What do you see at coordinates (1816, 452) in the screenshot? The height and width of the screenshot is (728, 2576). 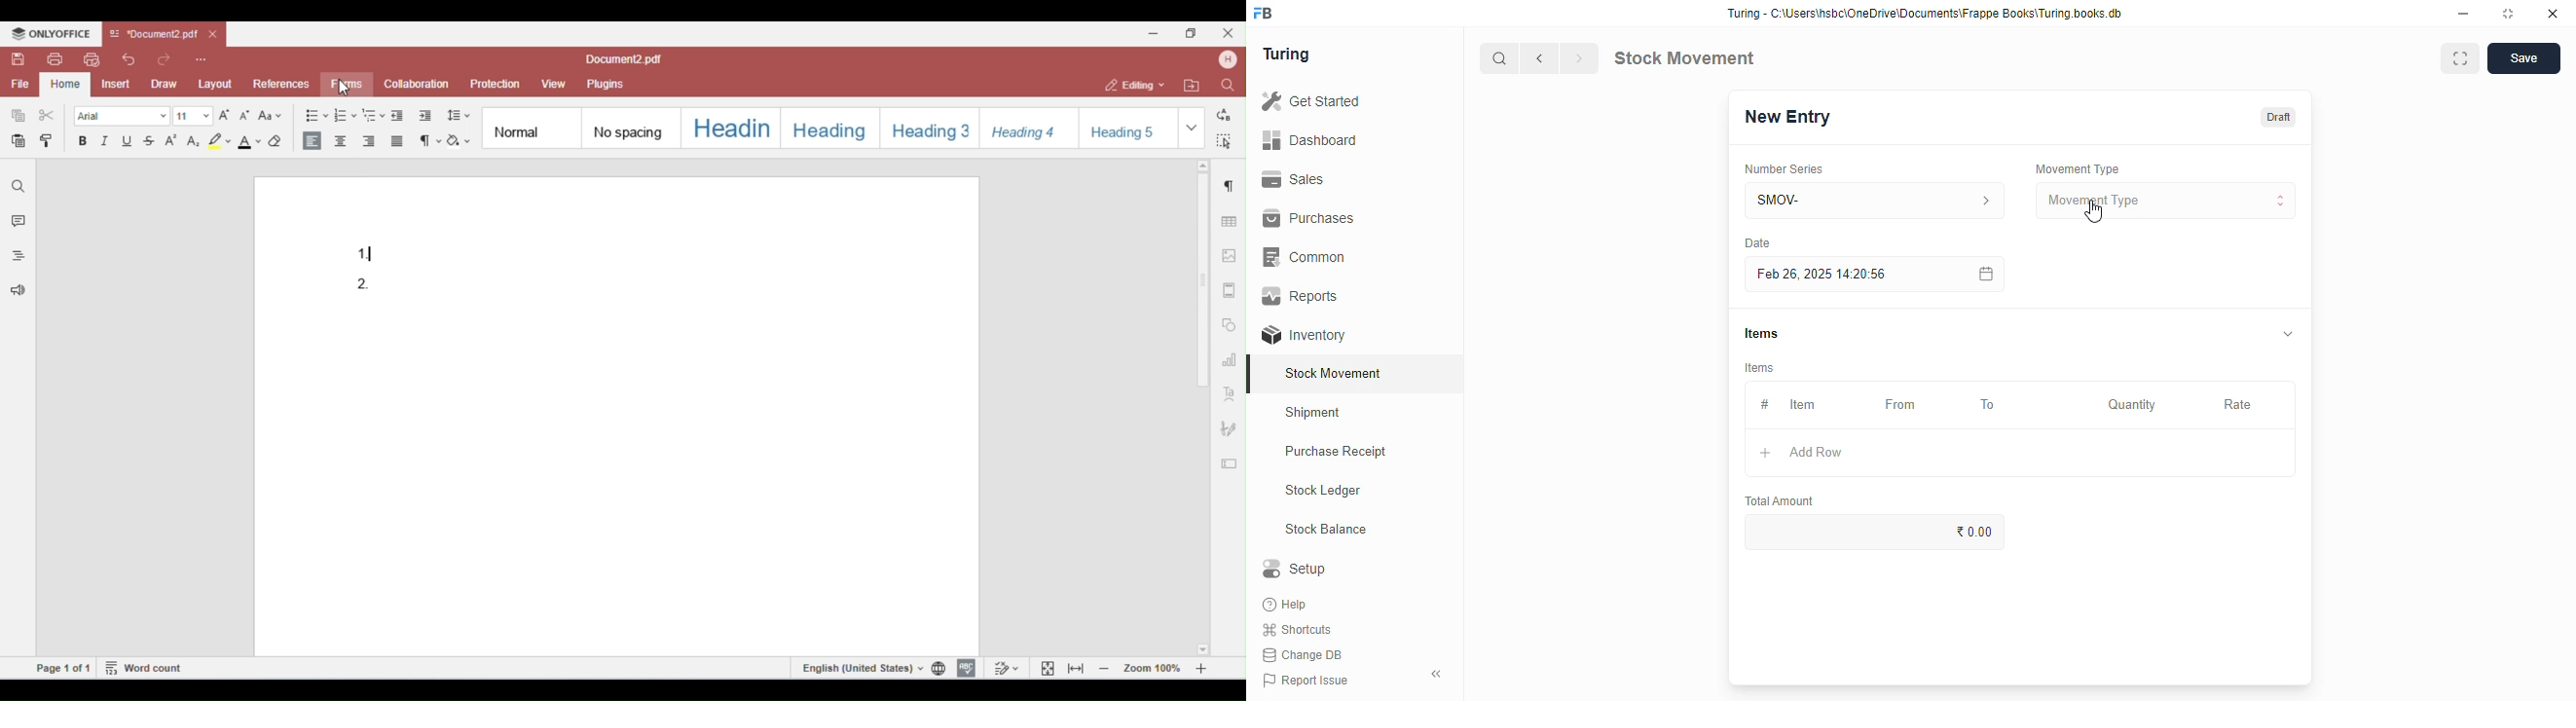 I see `add row` at bounding box center [1816, 452].